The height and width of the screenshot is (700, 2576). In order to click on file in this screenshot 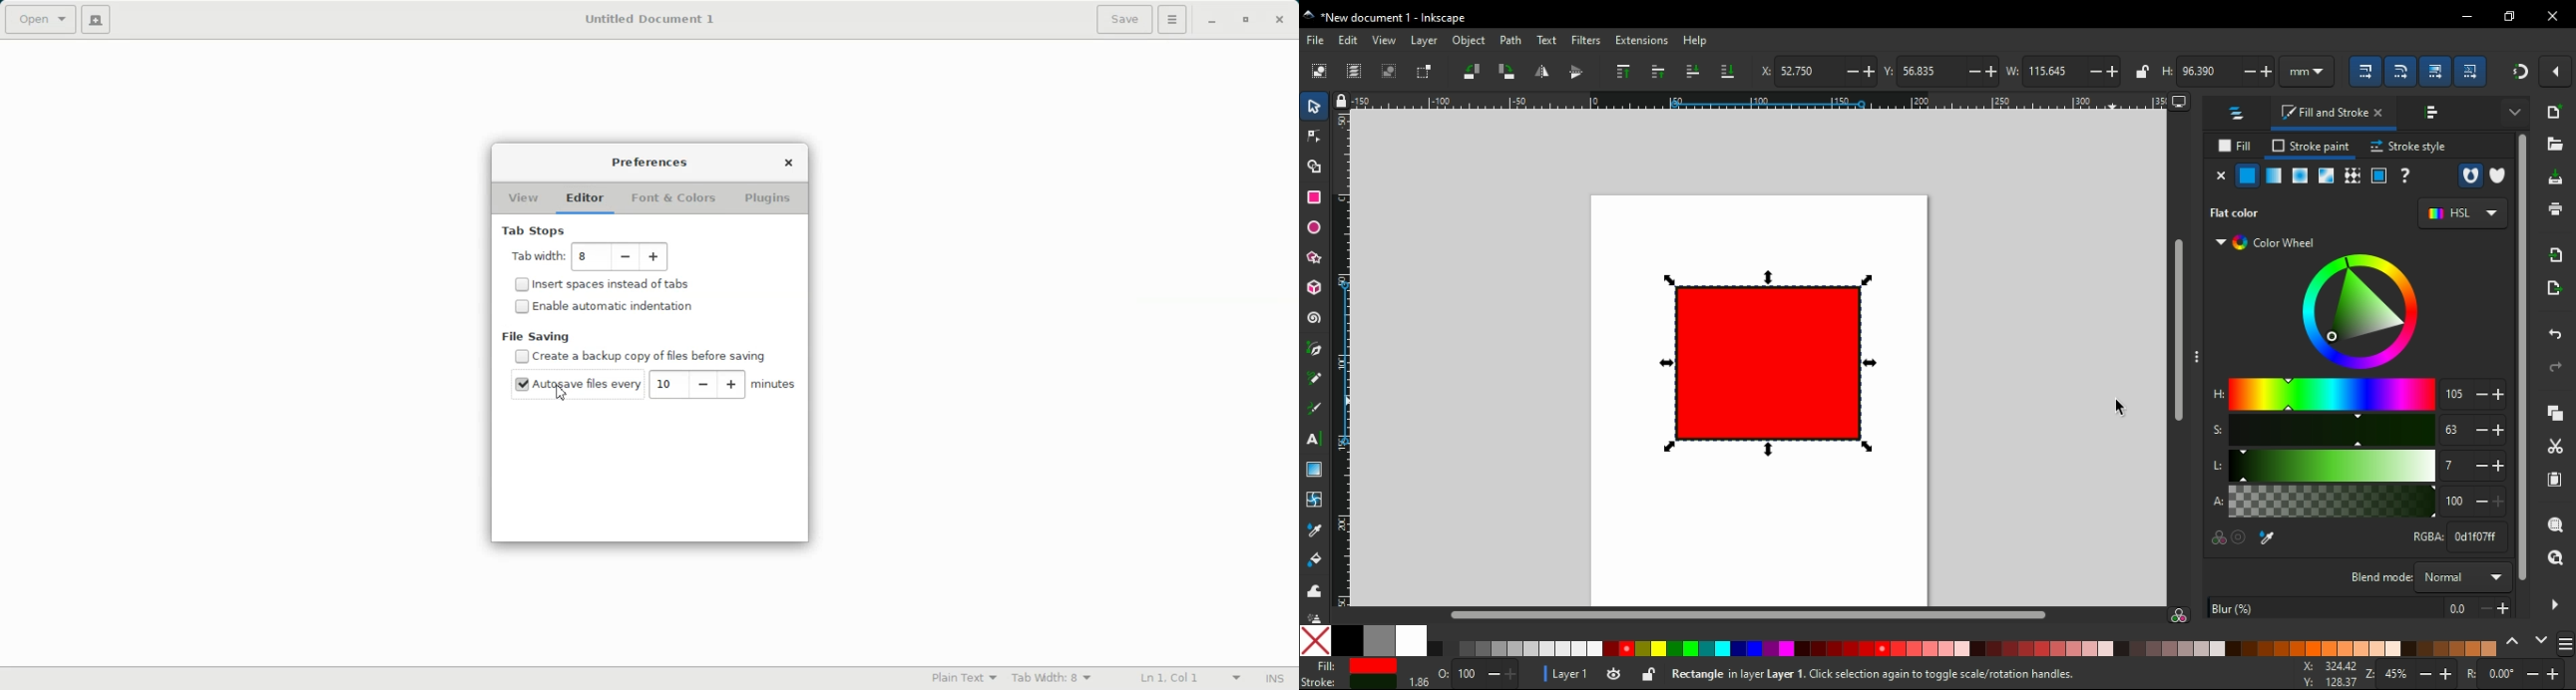, I will do `click(1317, 41)`.